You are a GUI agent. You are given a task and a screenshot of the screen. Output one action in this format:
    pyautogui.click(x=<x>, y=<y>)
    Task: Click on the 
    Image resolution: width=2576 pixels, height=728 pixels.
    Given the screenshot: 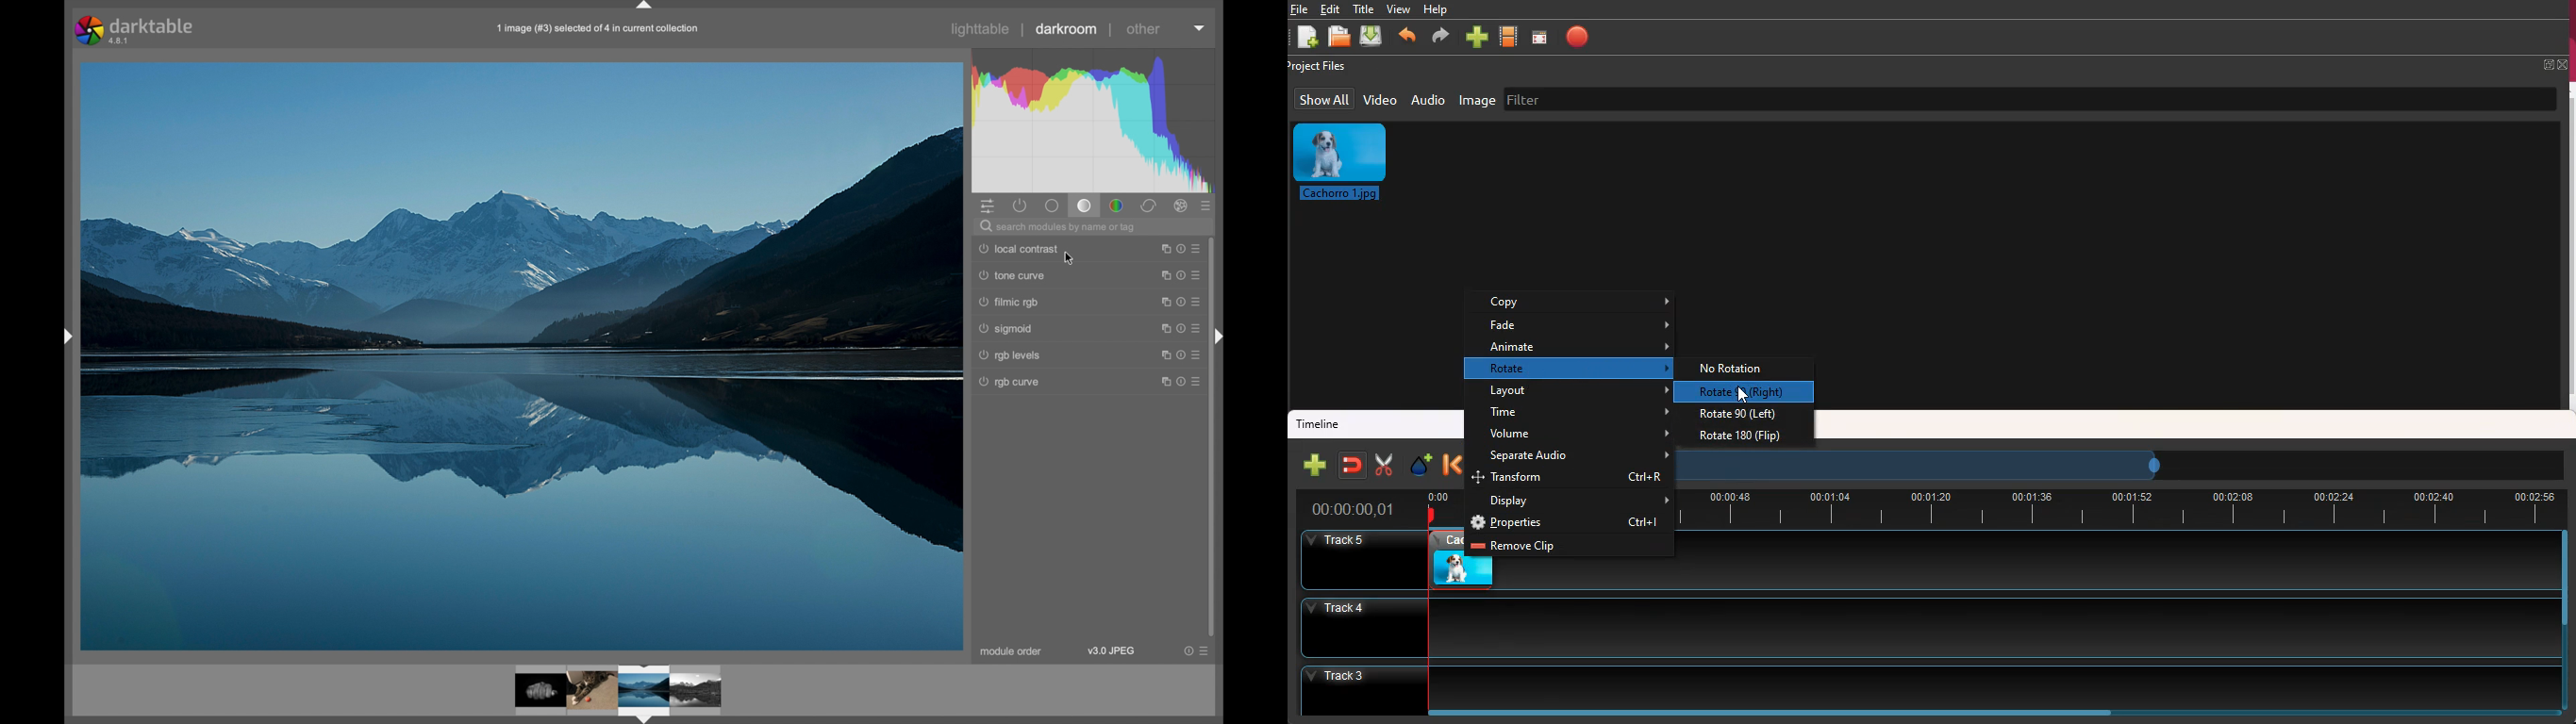 What is the action you would take?
    pyautogui.click(x=1363, y=561)
    